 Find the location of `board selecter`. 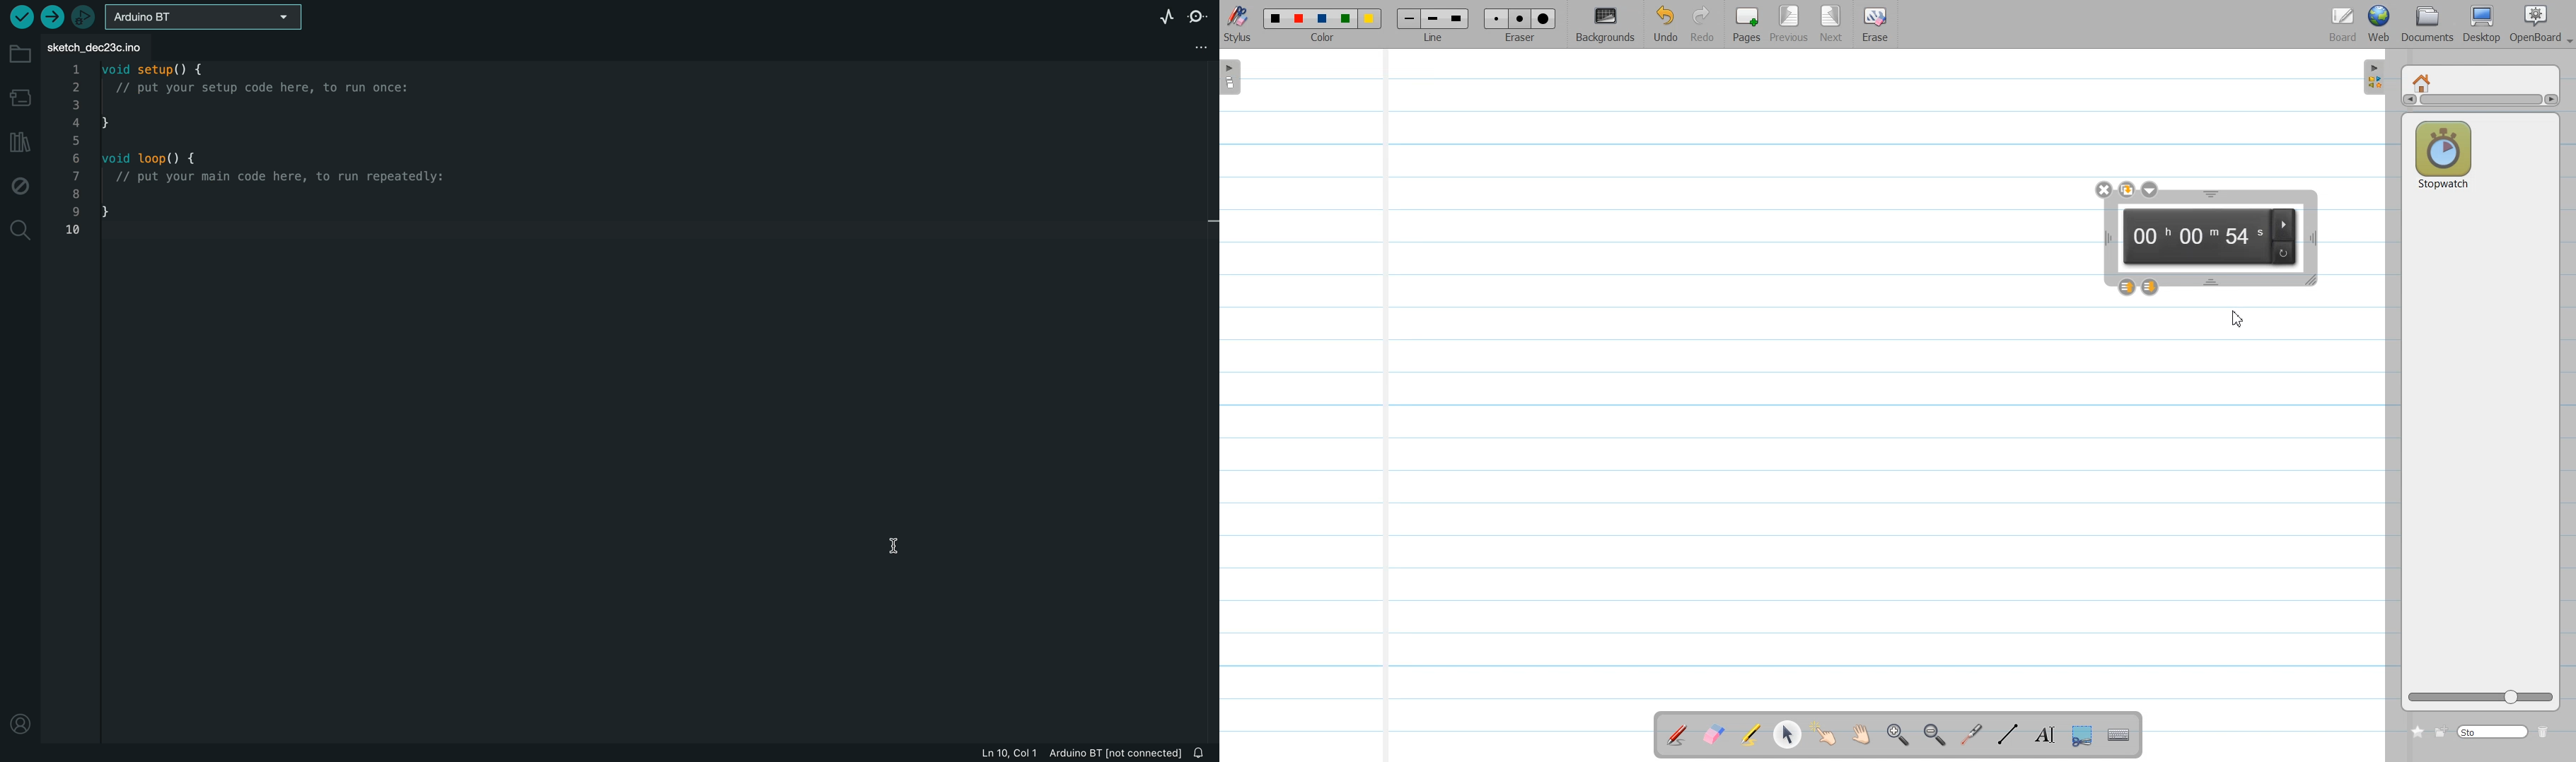

board selecter is located at coordinates (202, 17).